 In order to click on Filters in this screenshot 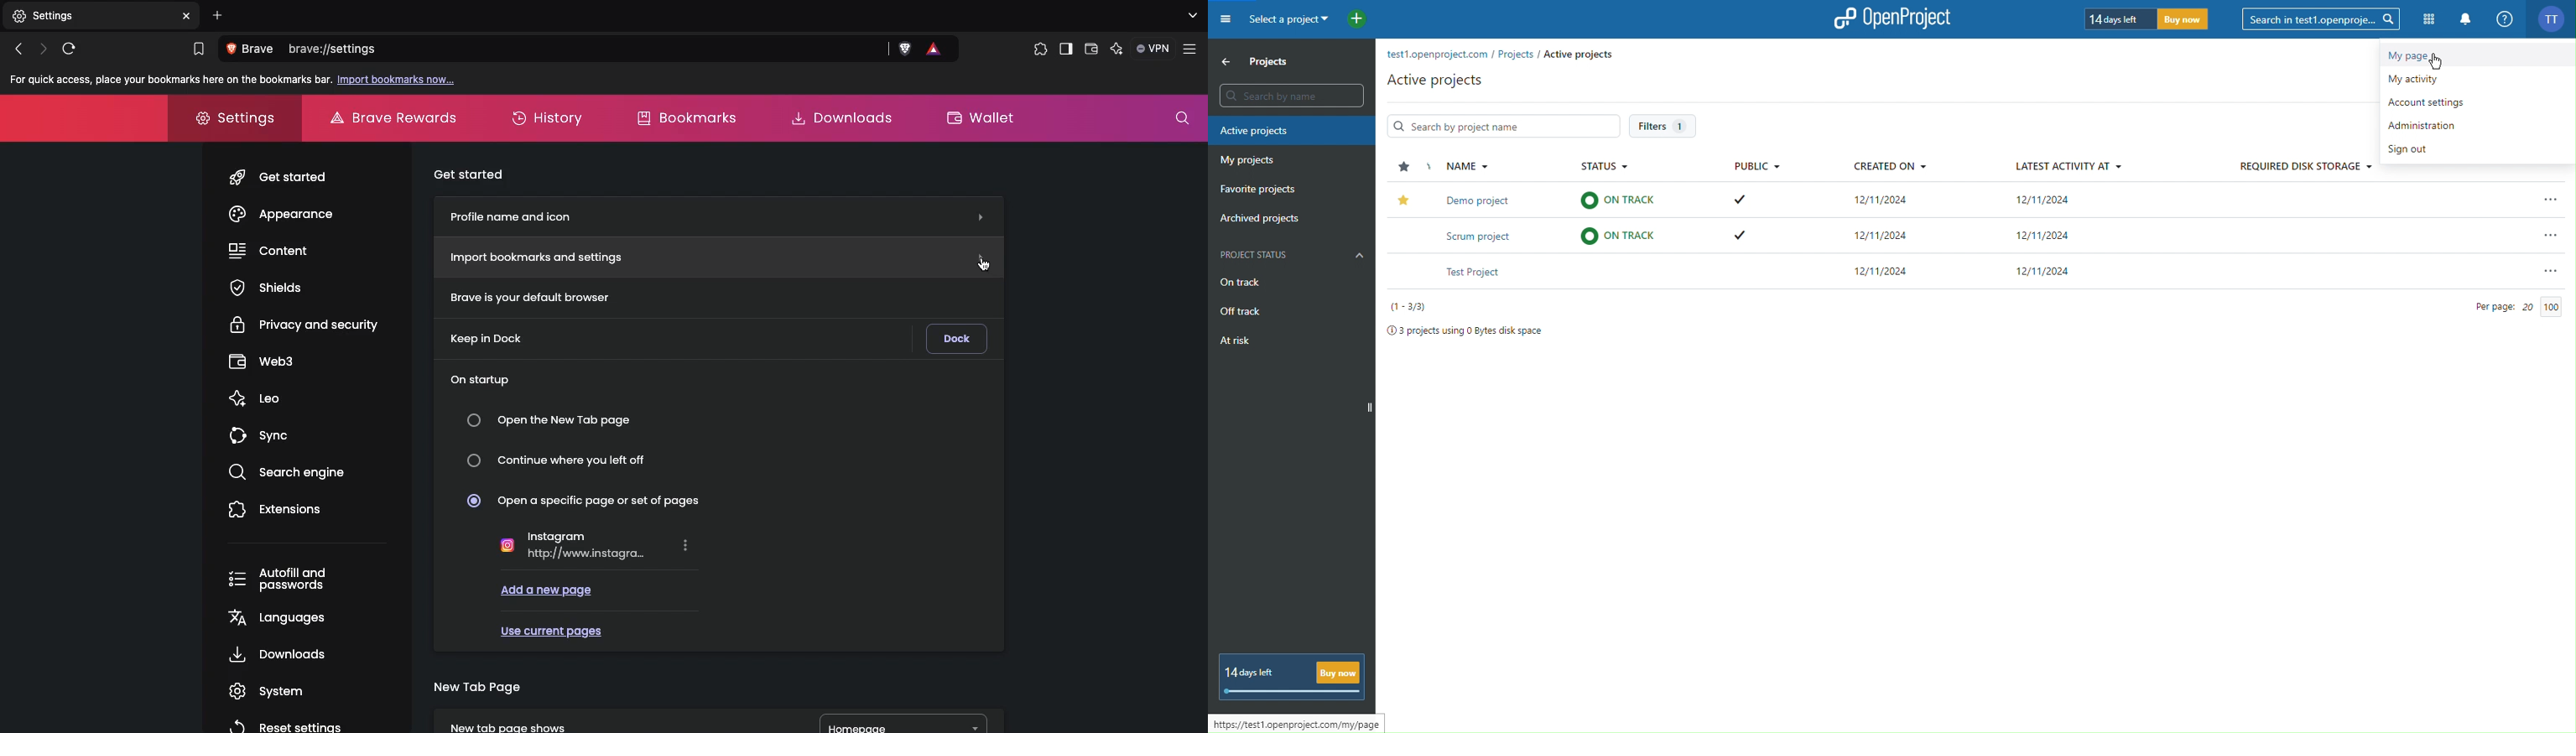, I will do `click(1664, 126)`.